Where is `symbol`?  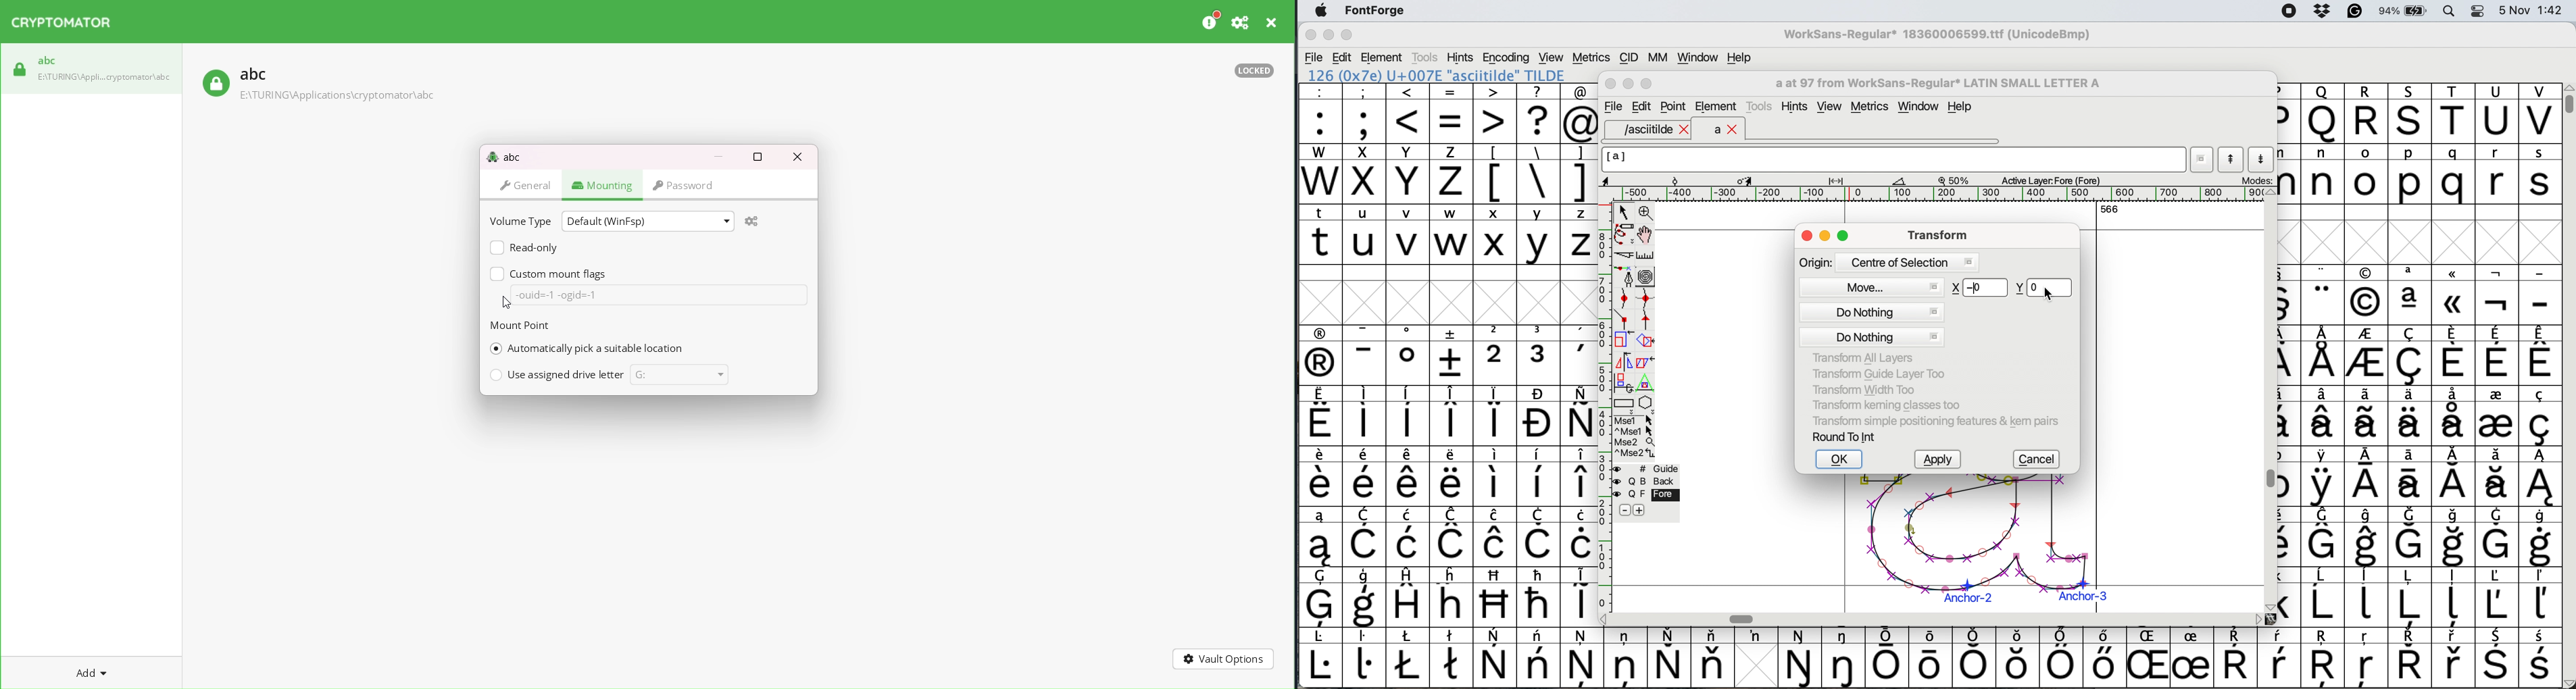 symbol is located at coordinates (2368, 537).